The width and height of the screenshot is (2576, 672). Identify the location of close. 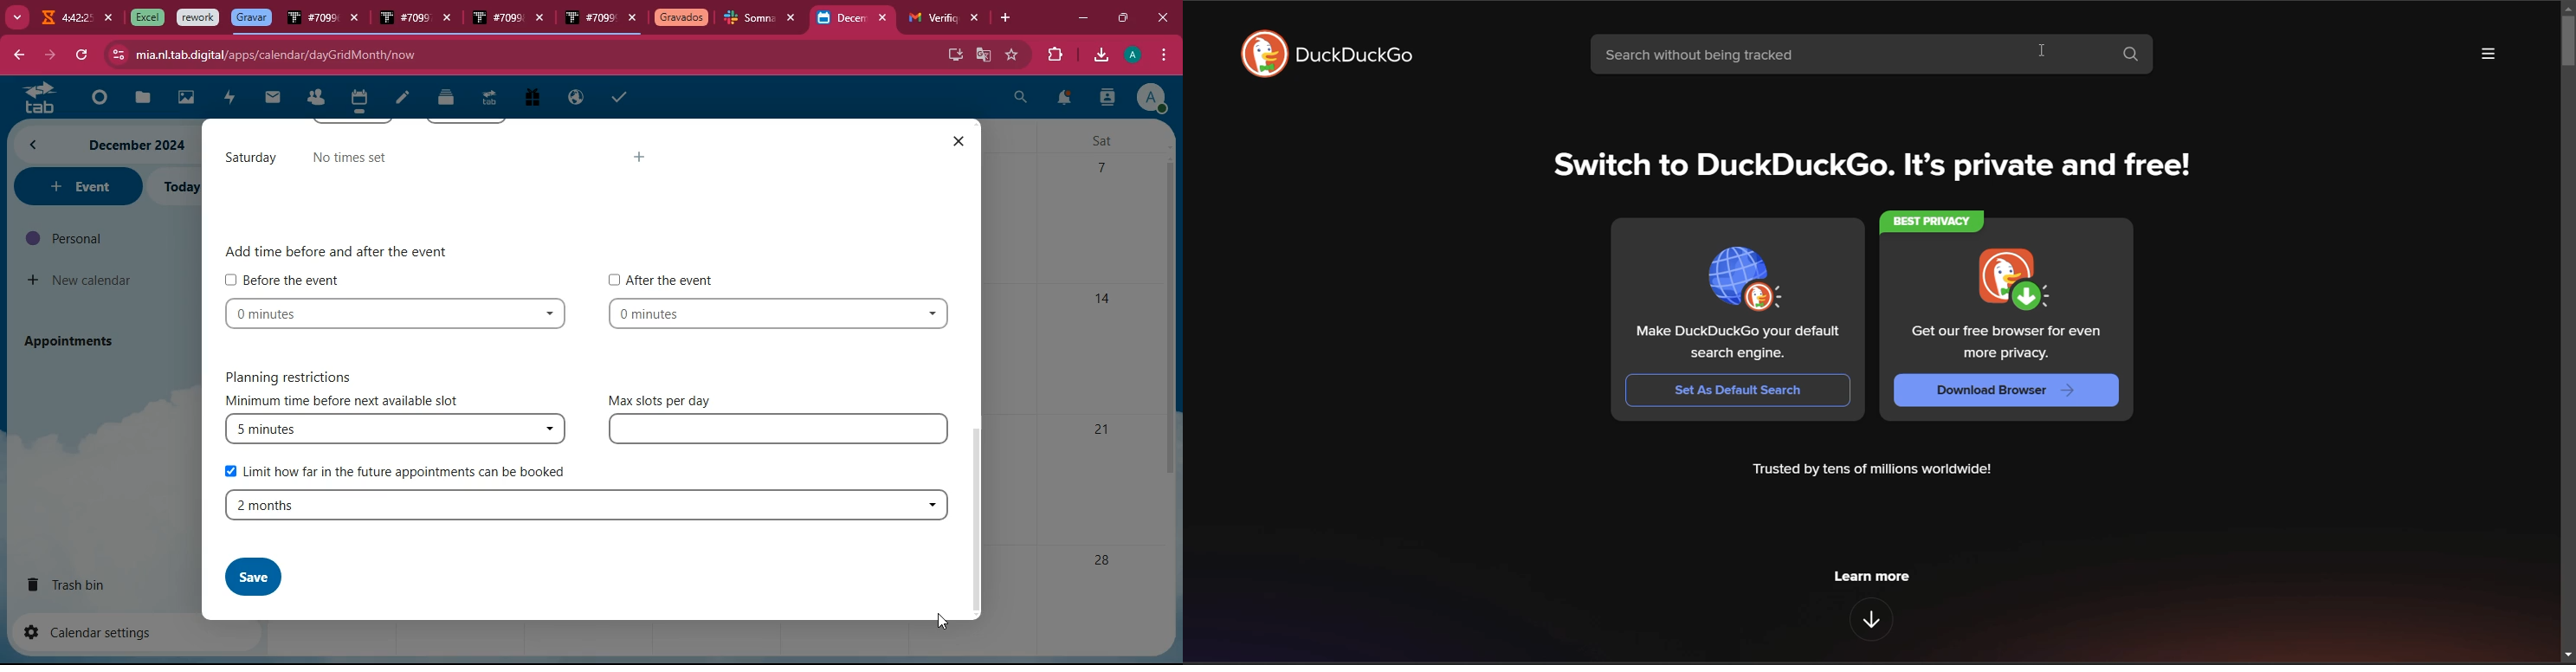
(451, 21).